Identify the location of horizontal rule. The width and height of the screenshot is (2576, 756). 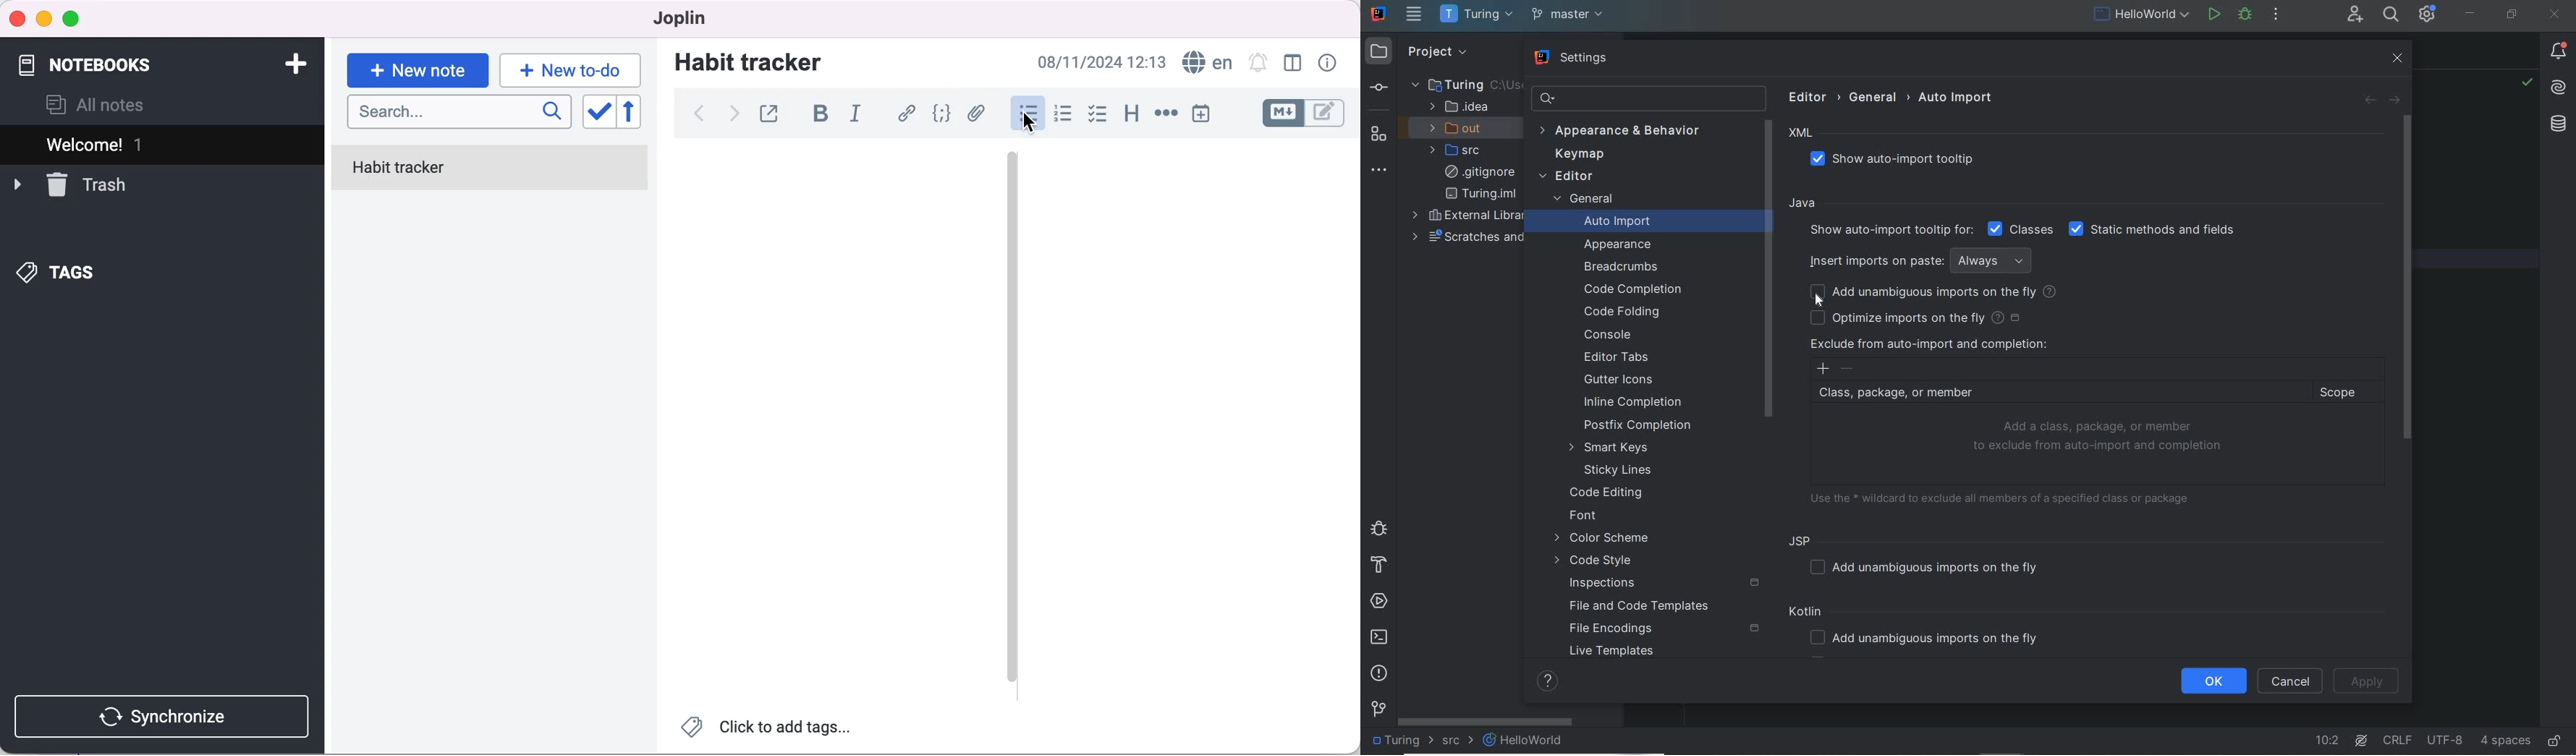
(1166, 114).